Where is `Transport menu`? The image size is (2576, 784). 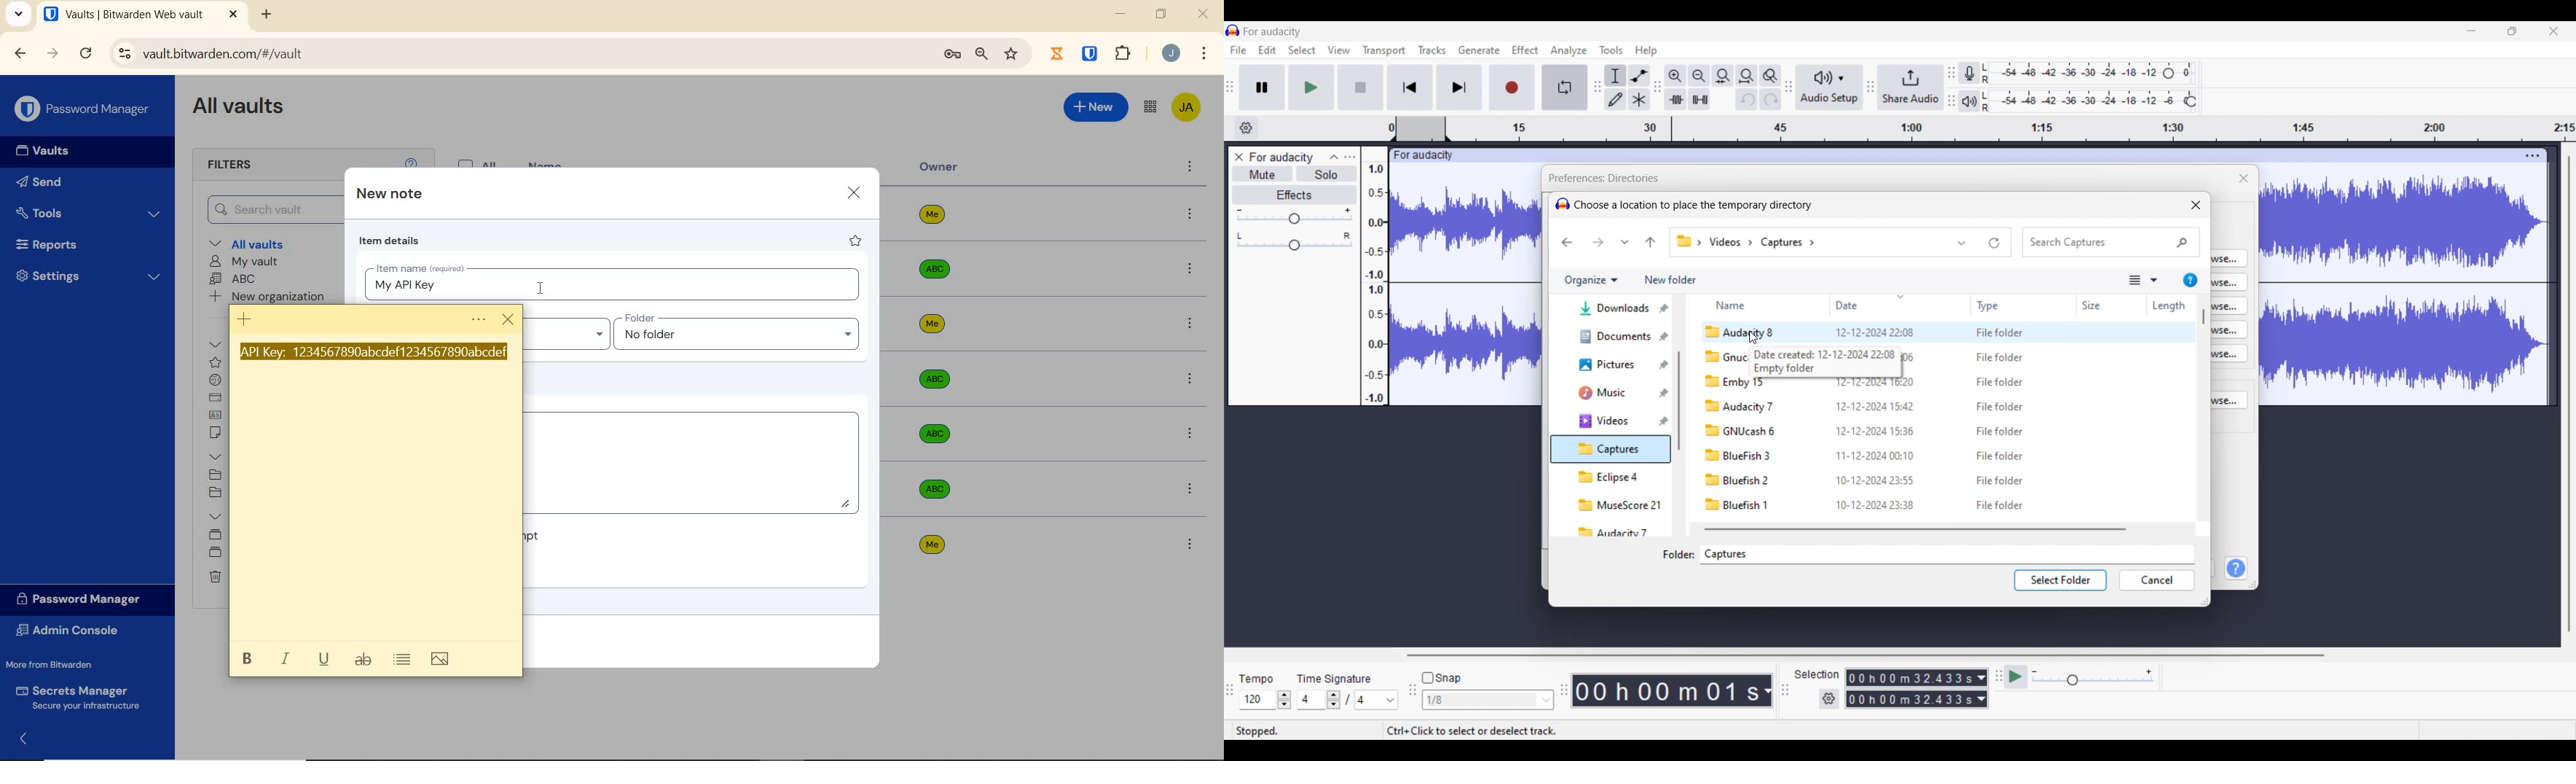 Transport menu is located at coordinates (1384, 51).